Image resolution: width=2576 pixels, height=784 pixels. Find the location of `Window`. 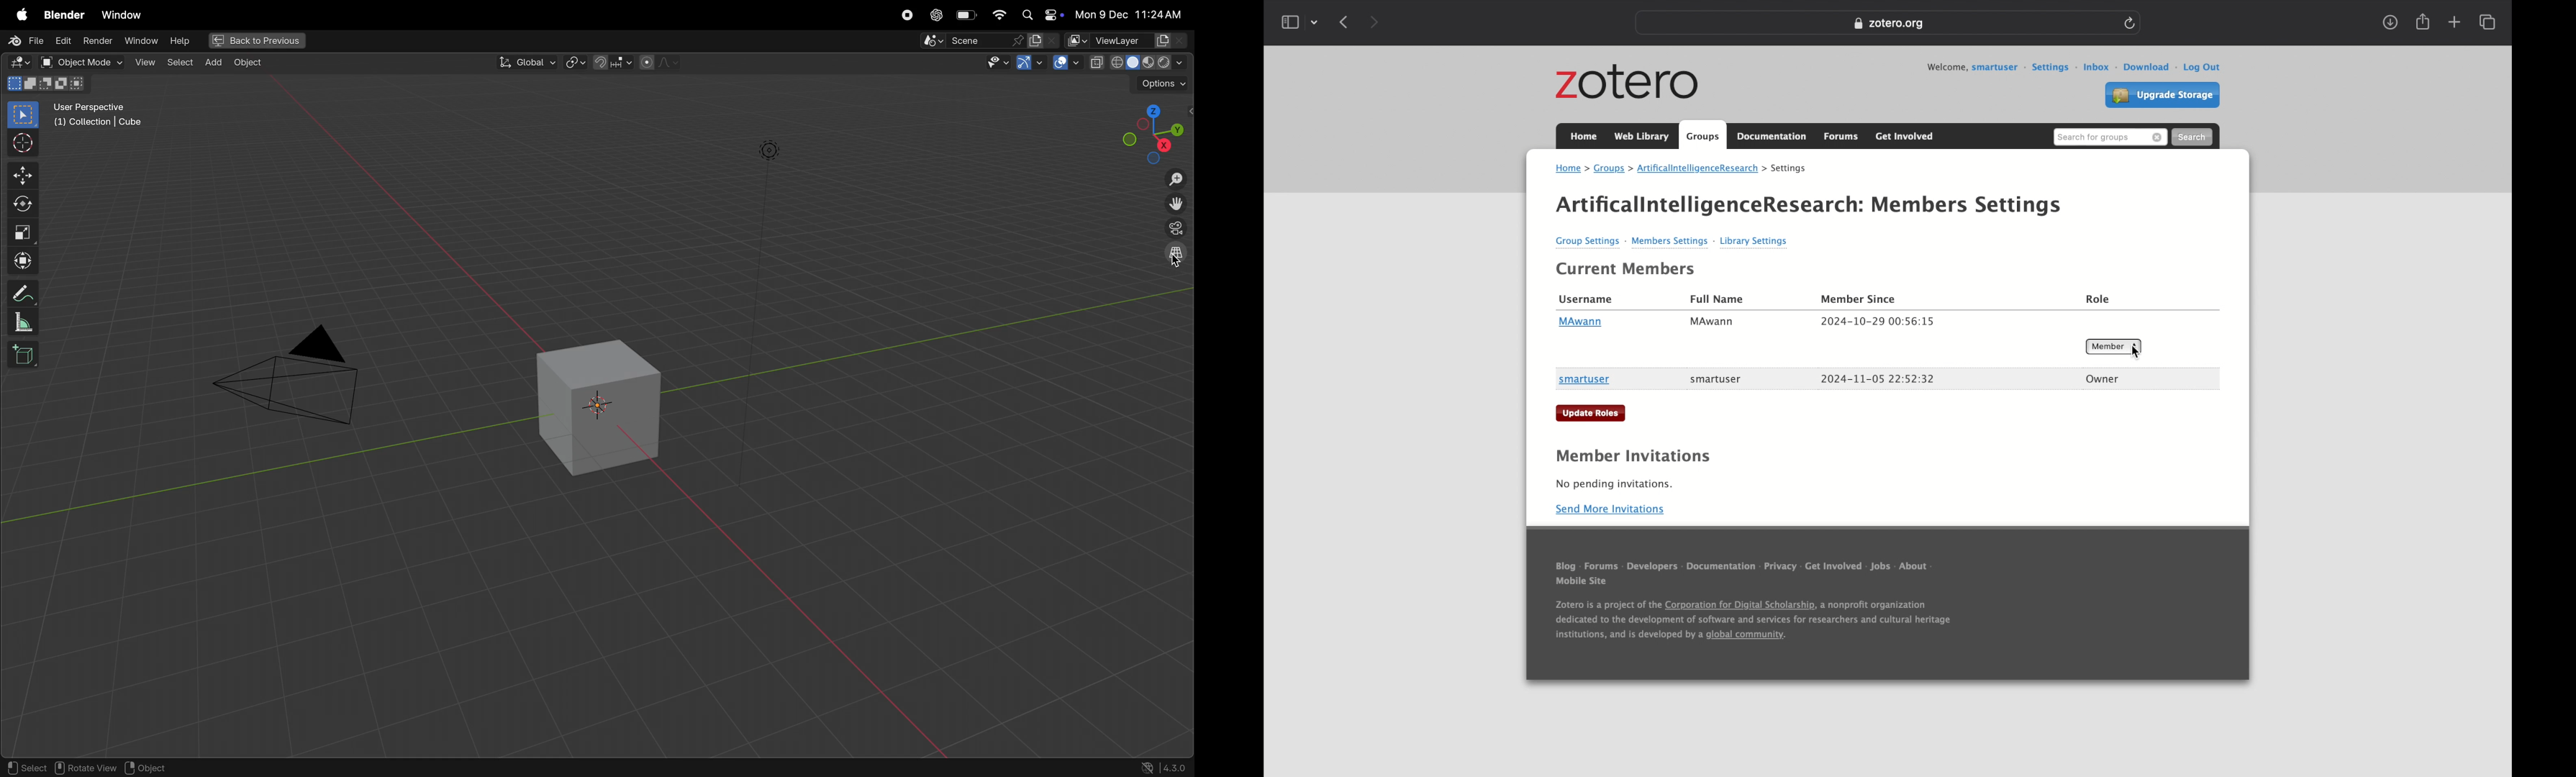

Window is located at coordinates (127, 12).